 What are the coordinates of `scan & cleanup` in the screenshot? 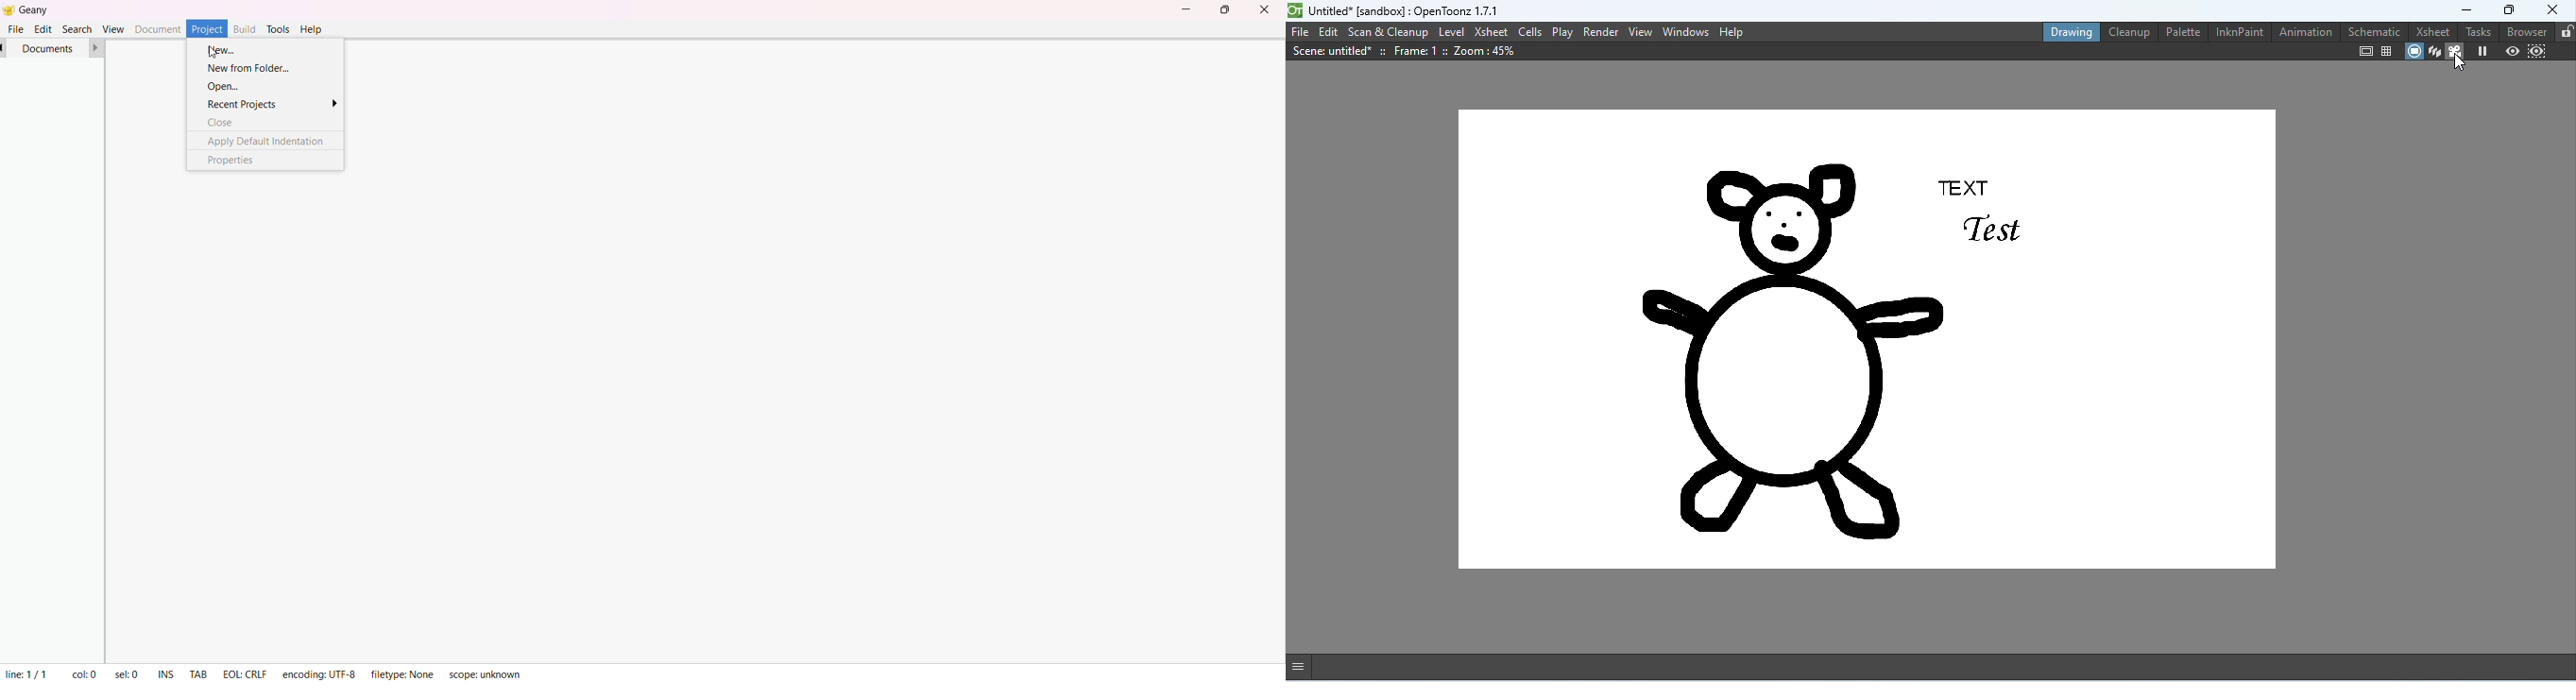 It's located at (1390, 32).